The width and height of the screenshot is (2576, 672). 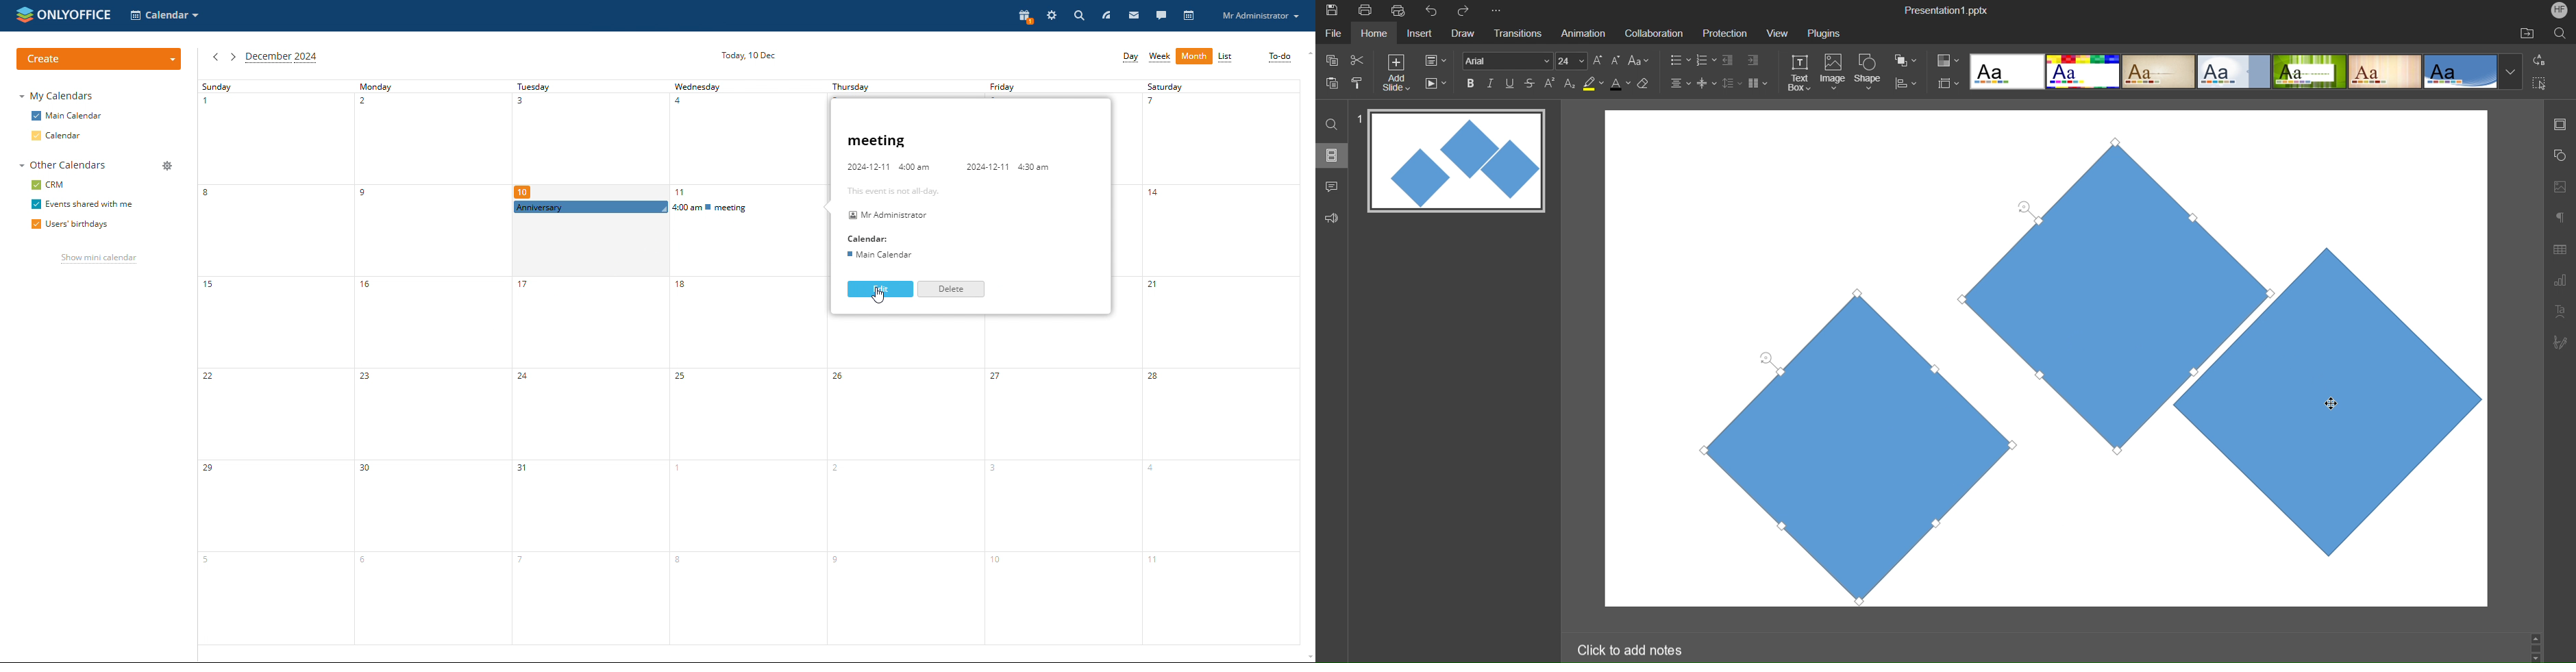 What do you see at coordinates (2332, 404) in the screenshot?
I see `cursor` at bounding box center [2332, 404].